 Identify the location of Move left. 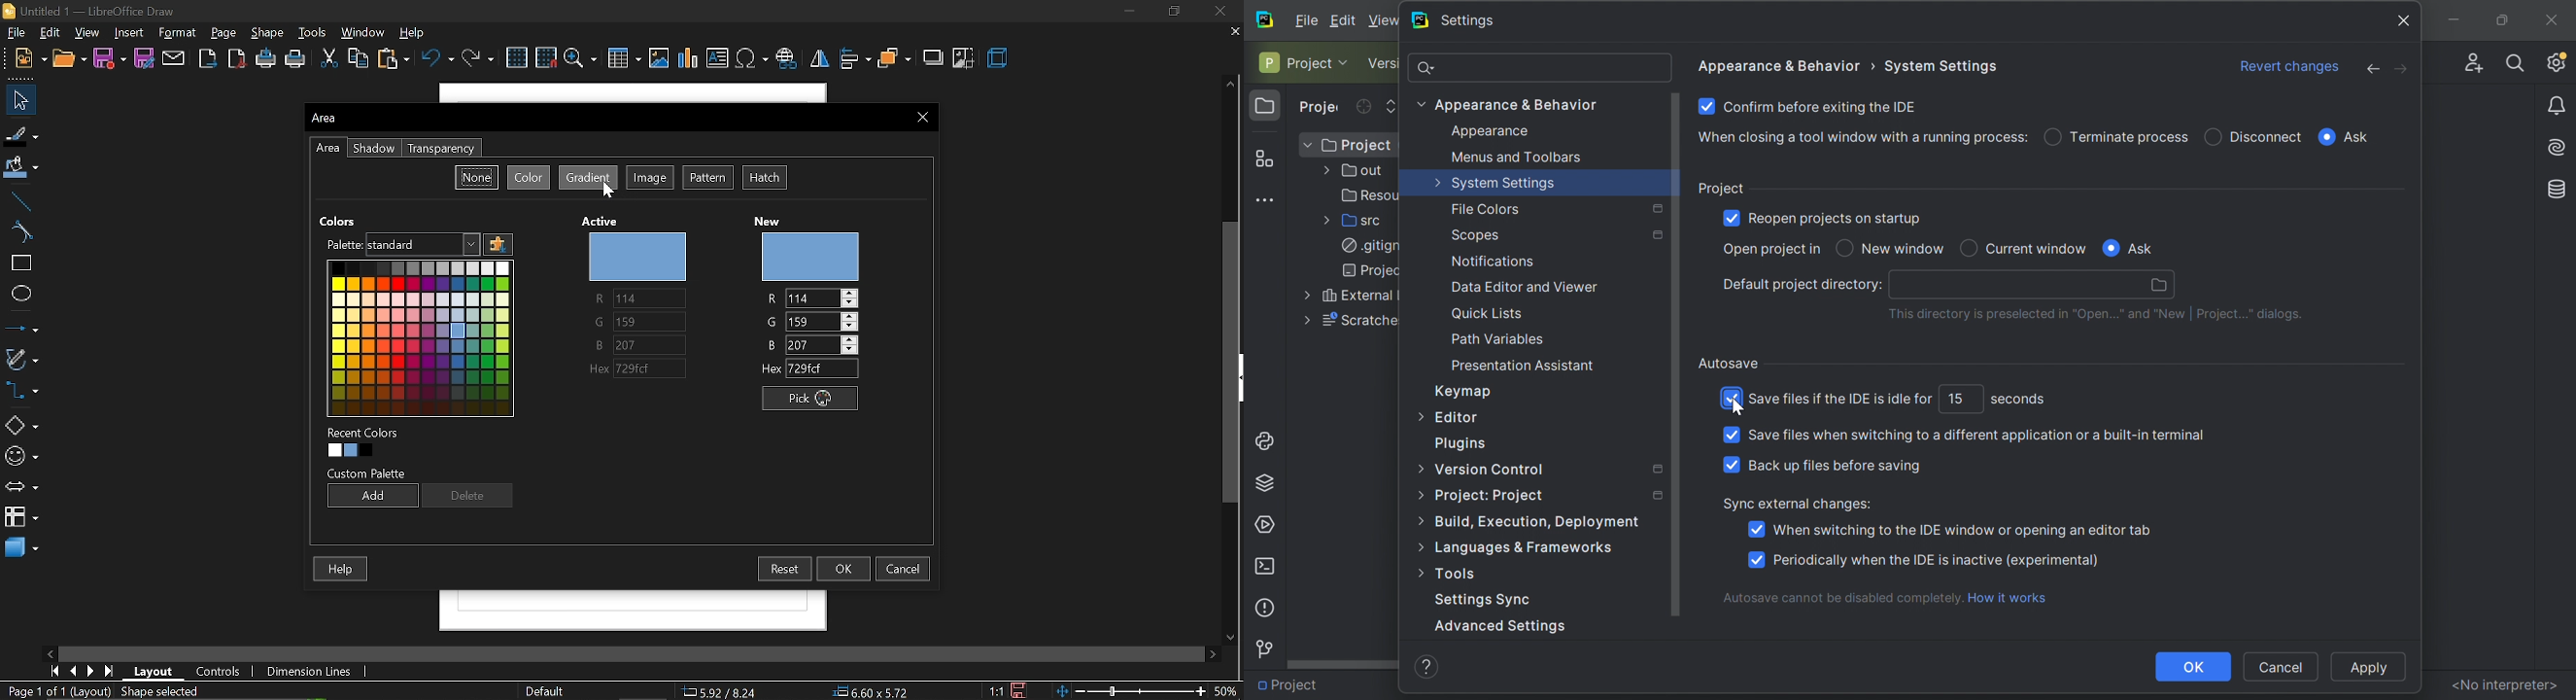
(52, 651).